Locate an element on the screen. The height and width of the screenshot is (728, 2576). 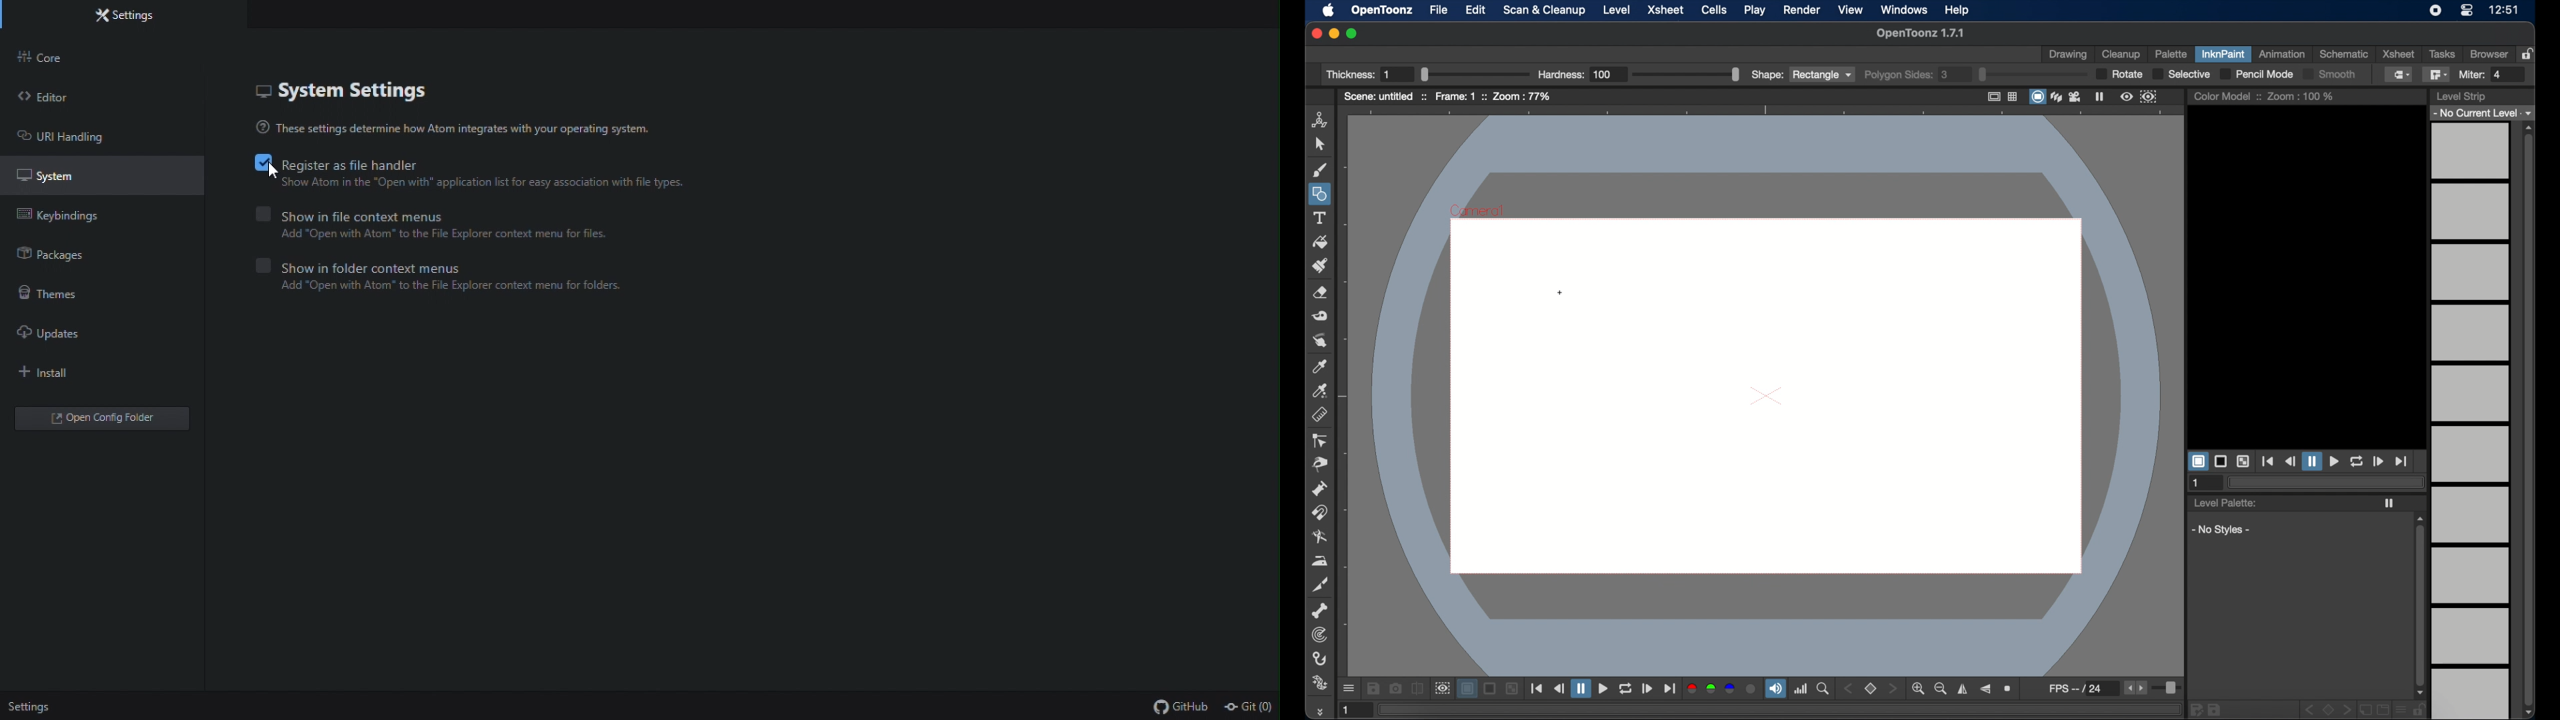
schematic is located at coordinates (2343, 55).